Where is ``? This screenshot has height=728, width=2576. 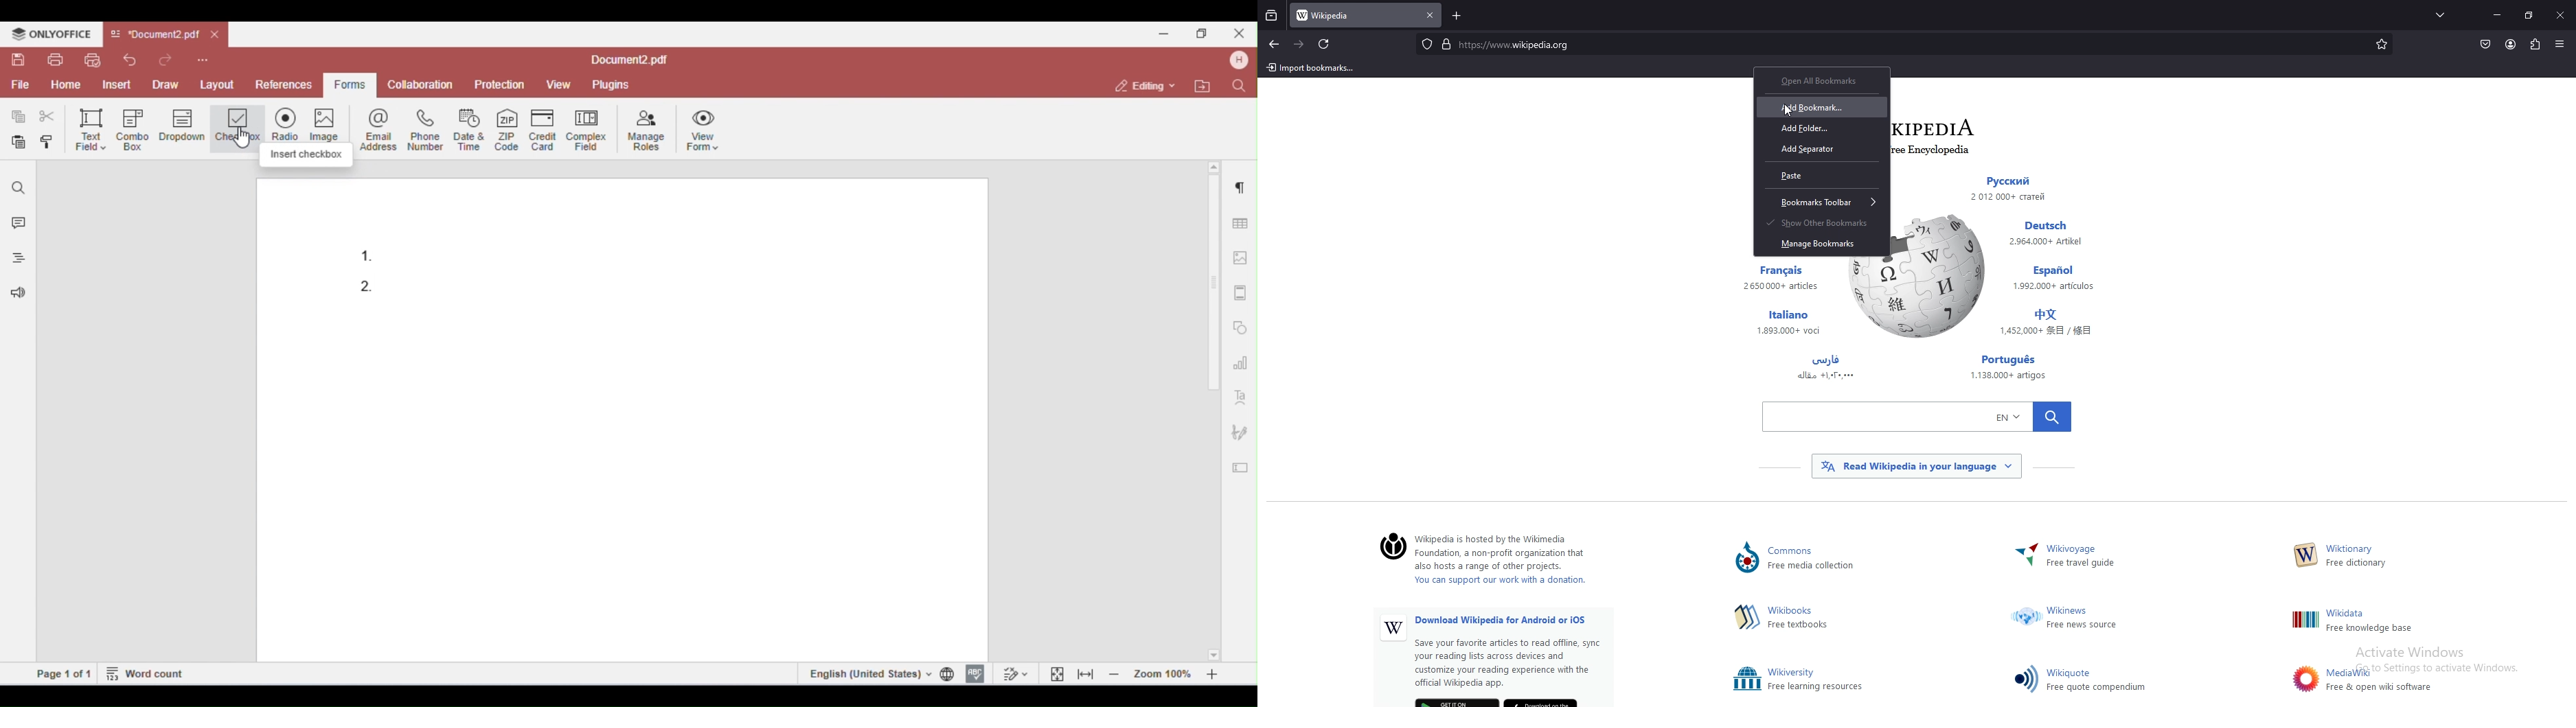
 is located at coordinates (1916, 466).